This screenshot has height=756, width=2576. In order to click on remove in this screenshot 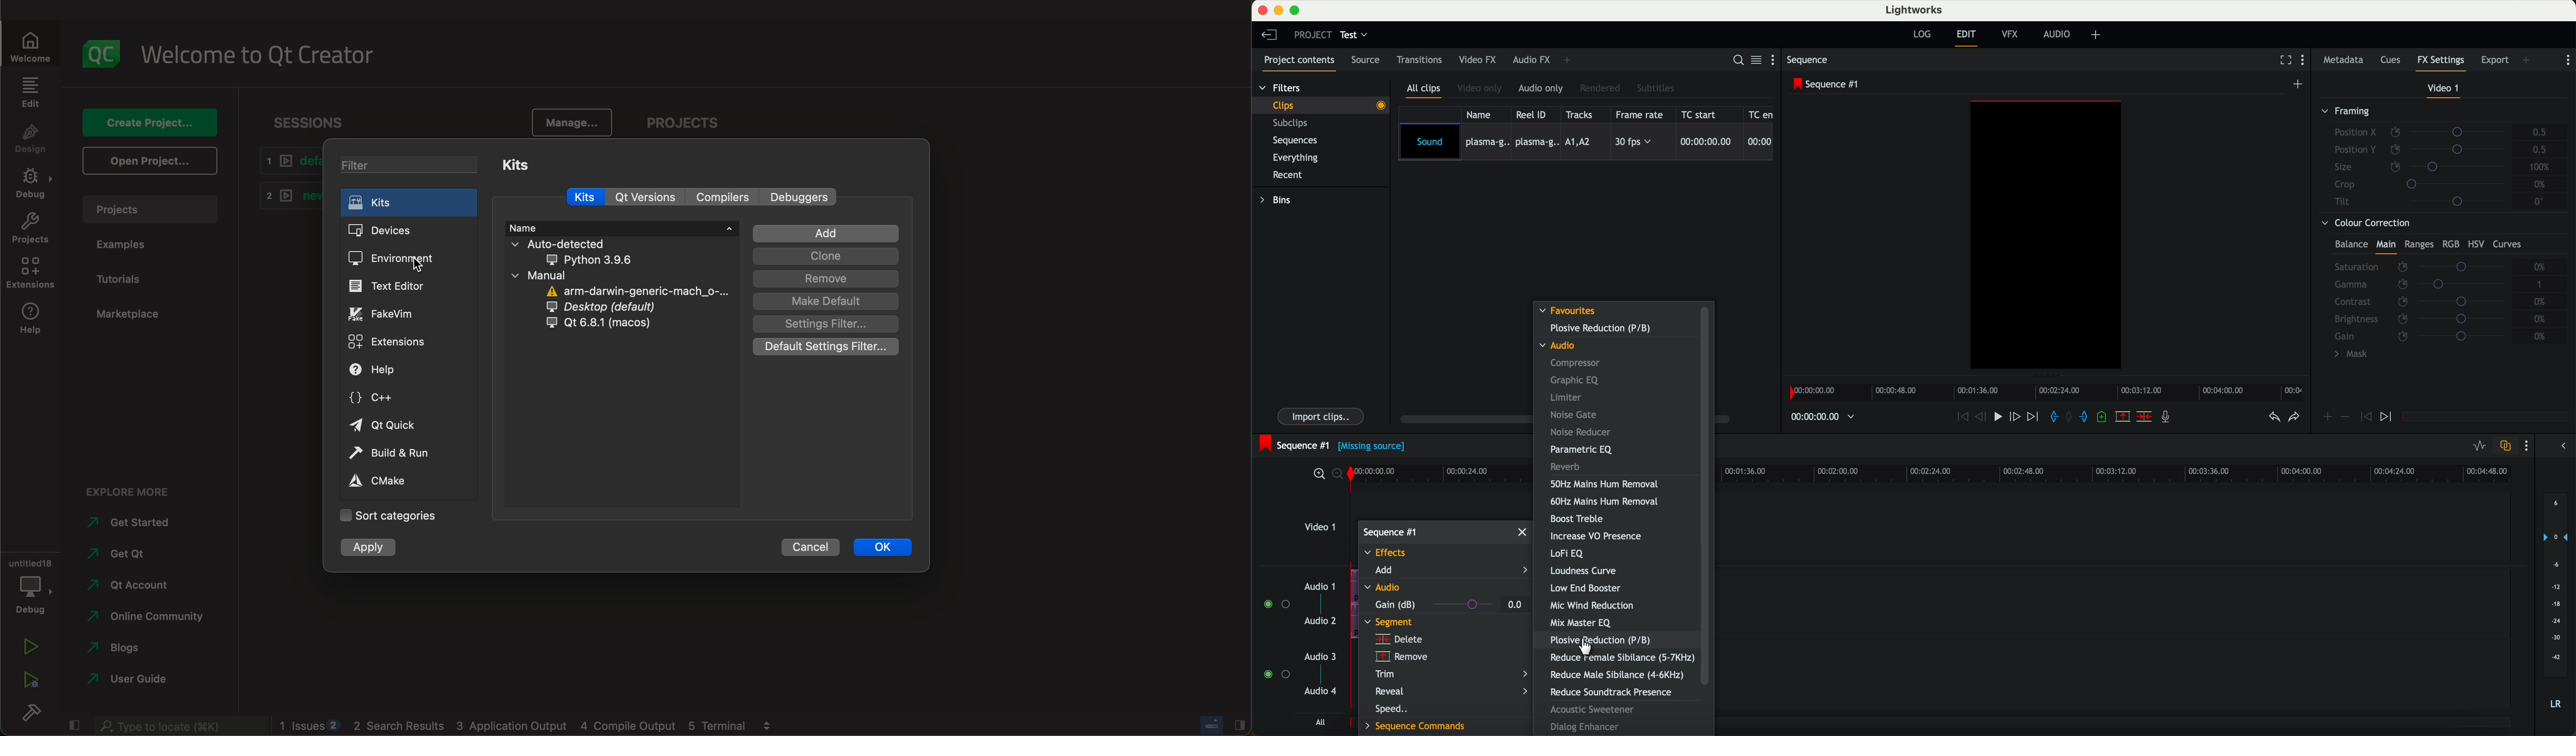, I will do `click(1399, 657)`.